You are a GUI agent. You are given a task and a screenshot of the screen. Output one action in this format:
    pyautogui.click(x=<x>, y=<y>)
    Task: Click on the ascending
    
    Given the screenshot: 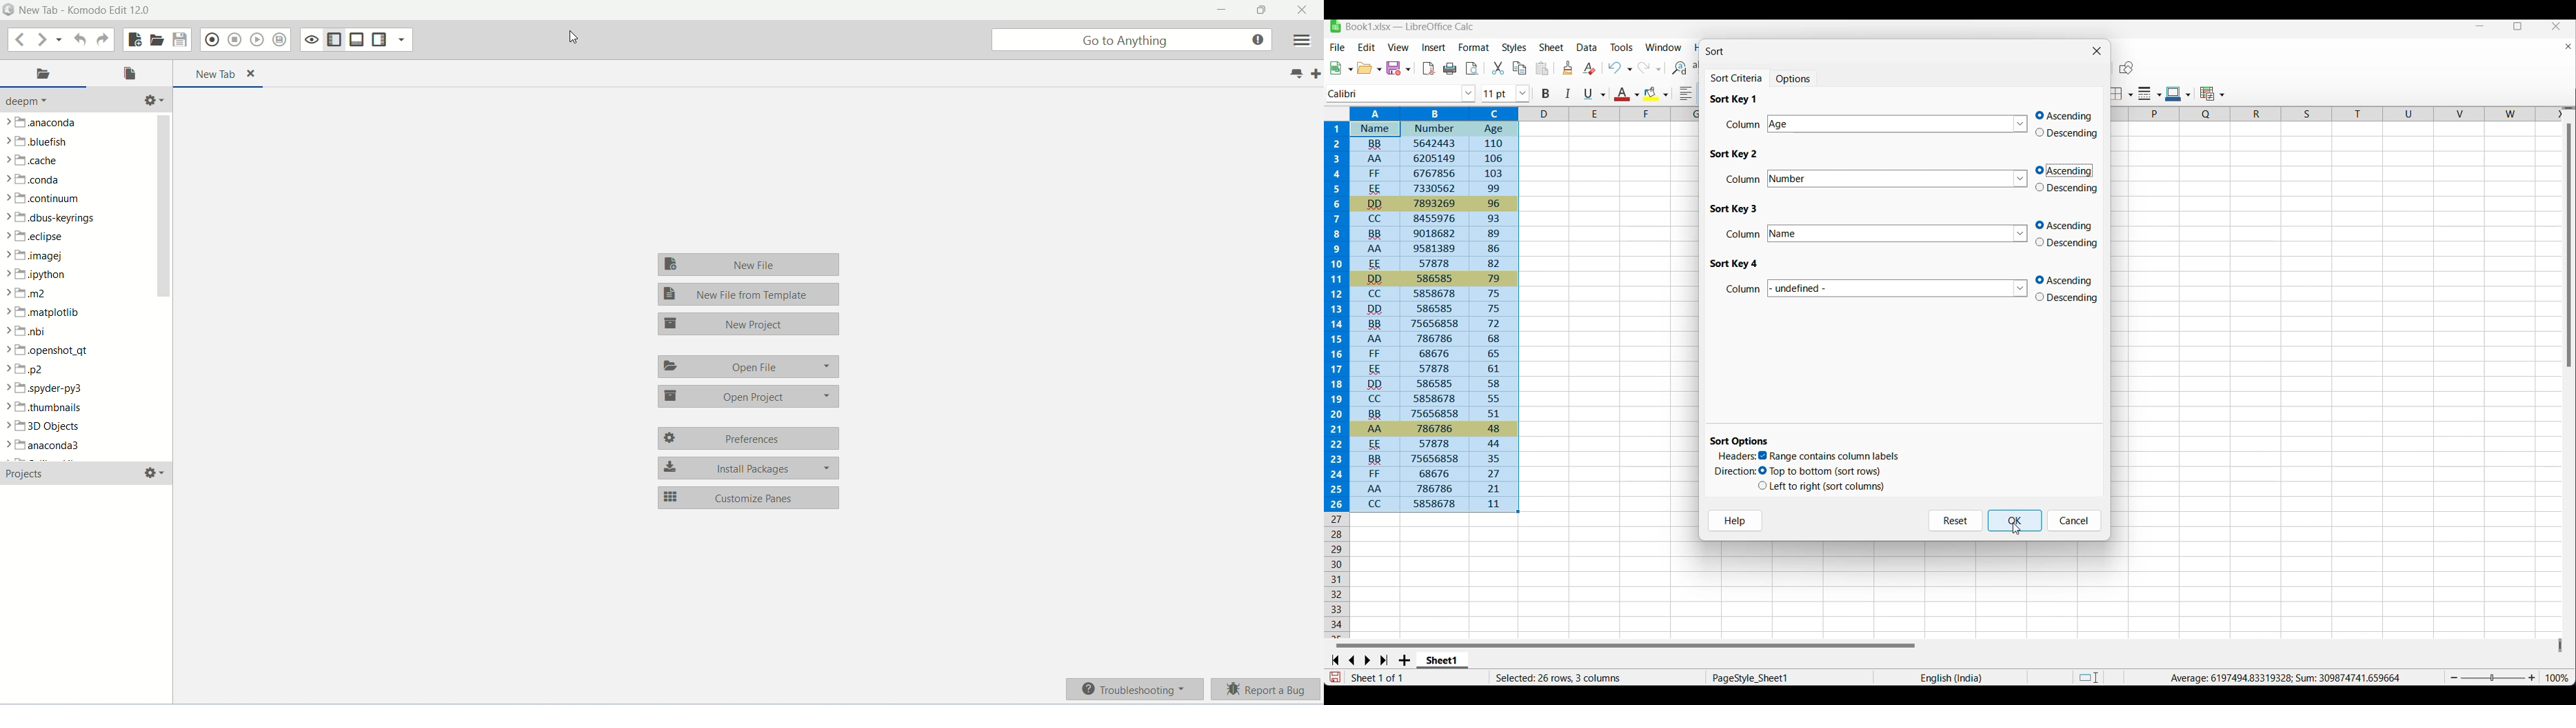 What is the action you would take?
    pyautogui.click(x=2066, y=115)
    